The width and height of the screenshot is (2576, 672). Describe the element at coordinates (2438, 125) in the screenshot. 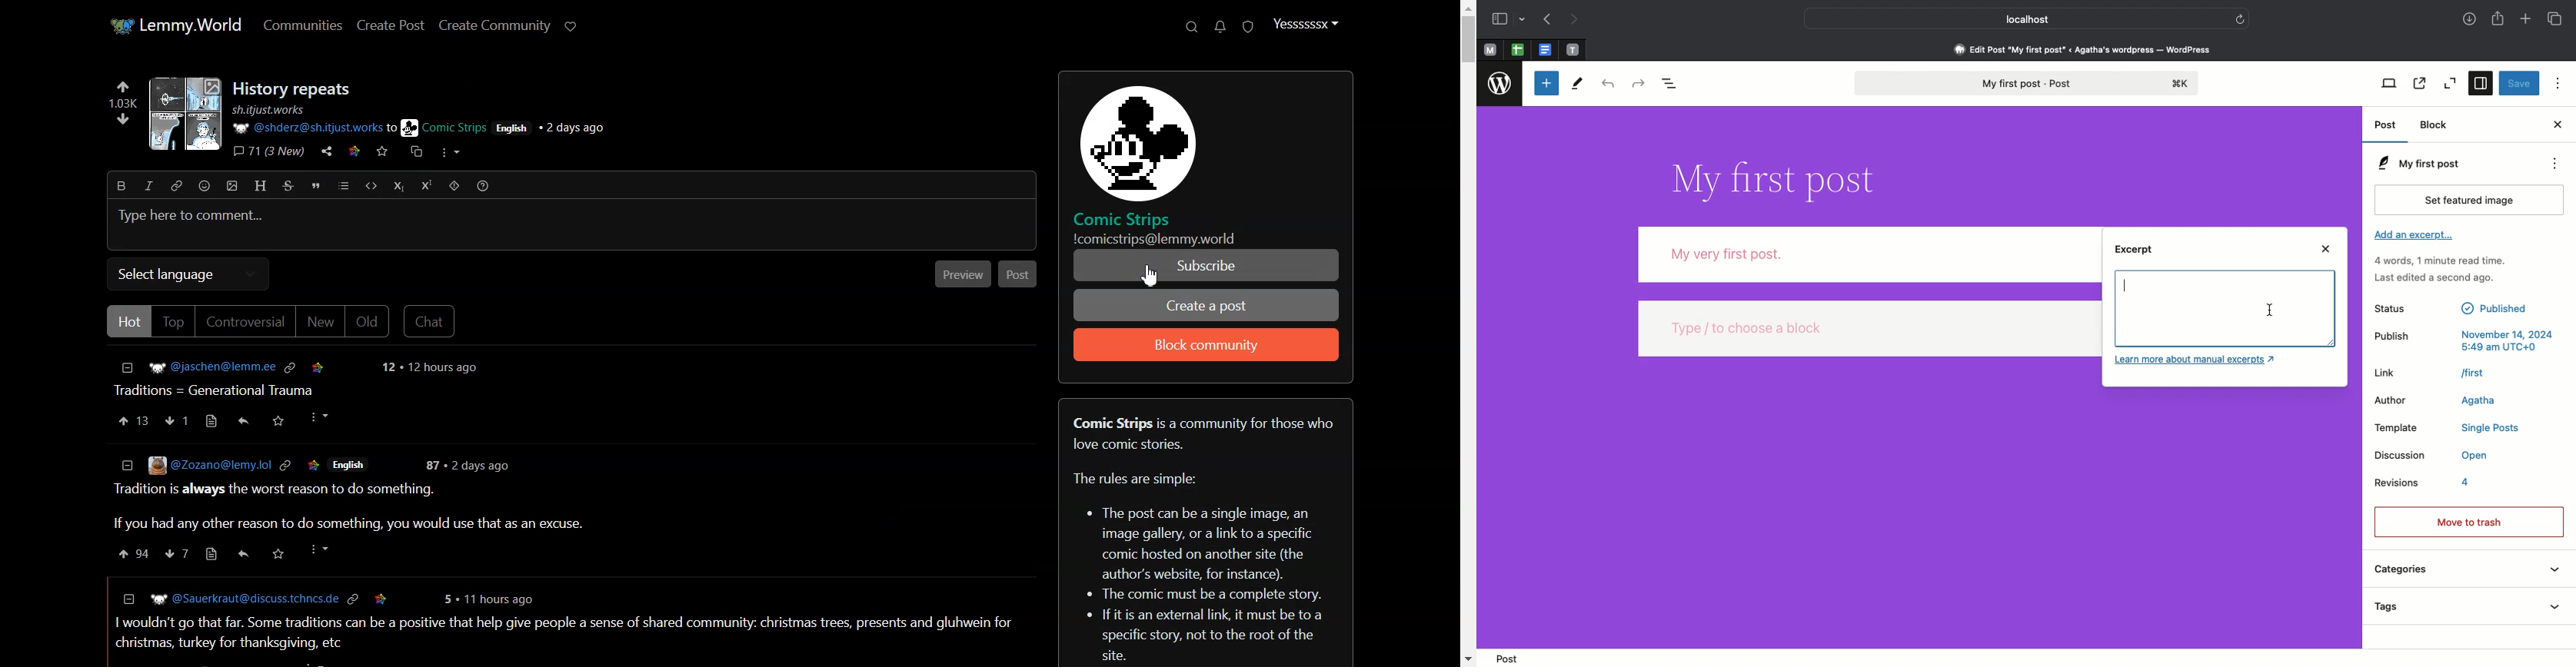

I see `Block` at that location.